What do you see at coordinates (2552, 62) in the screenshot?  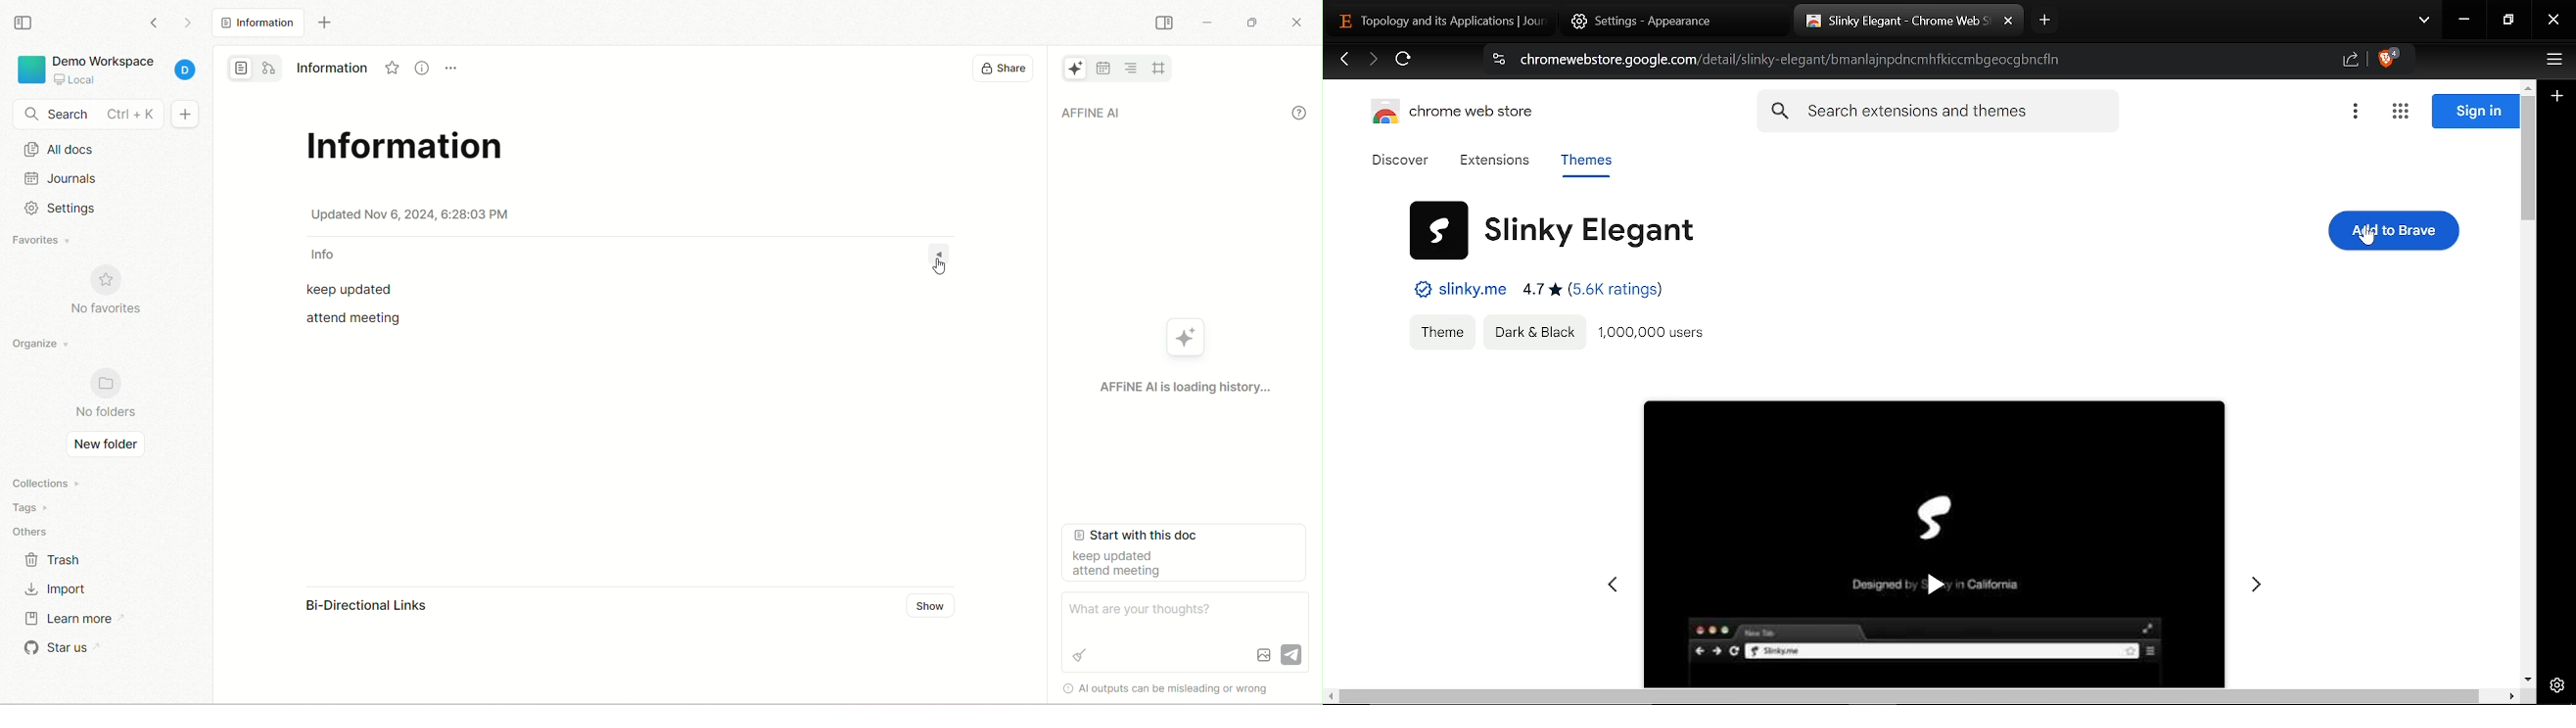 I see `Customize and control brave` at bounding box center [2552, 62].